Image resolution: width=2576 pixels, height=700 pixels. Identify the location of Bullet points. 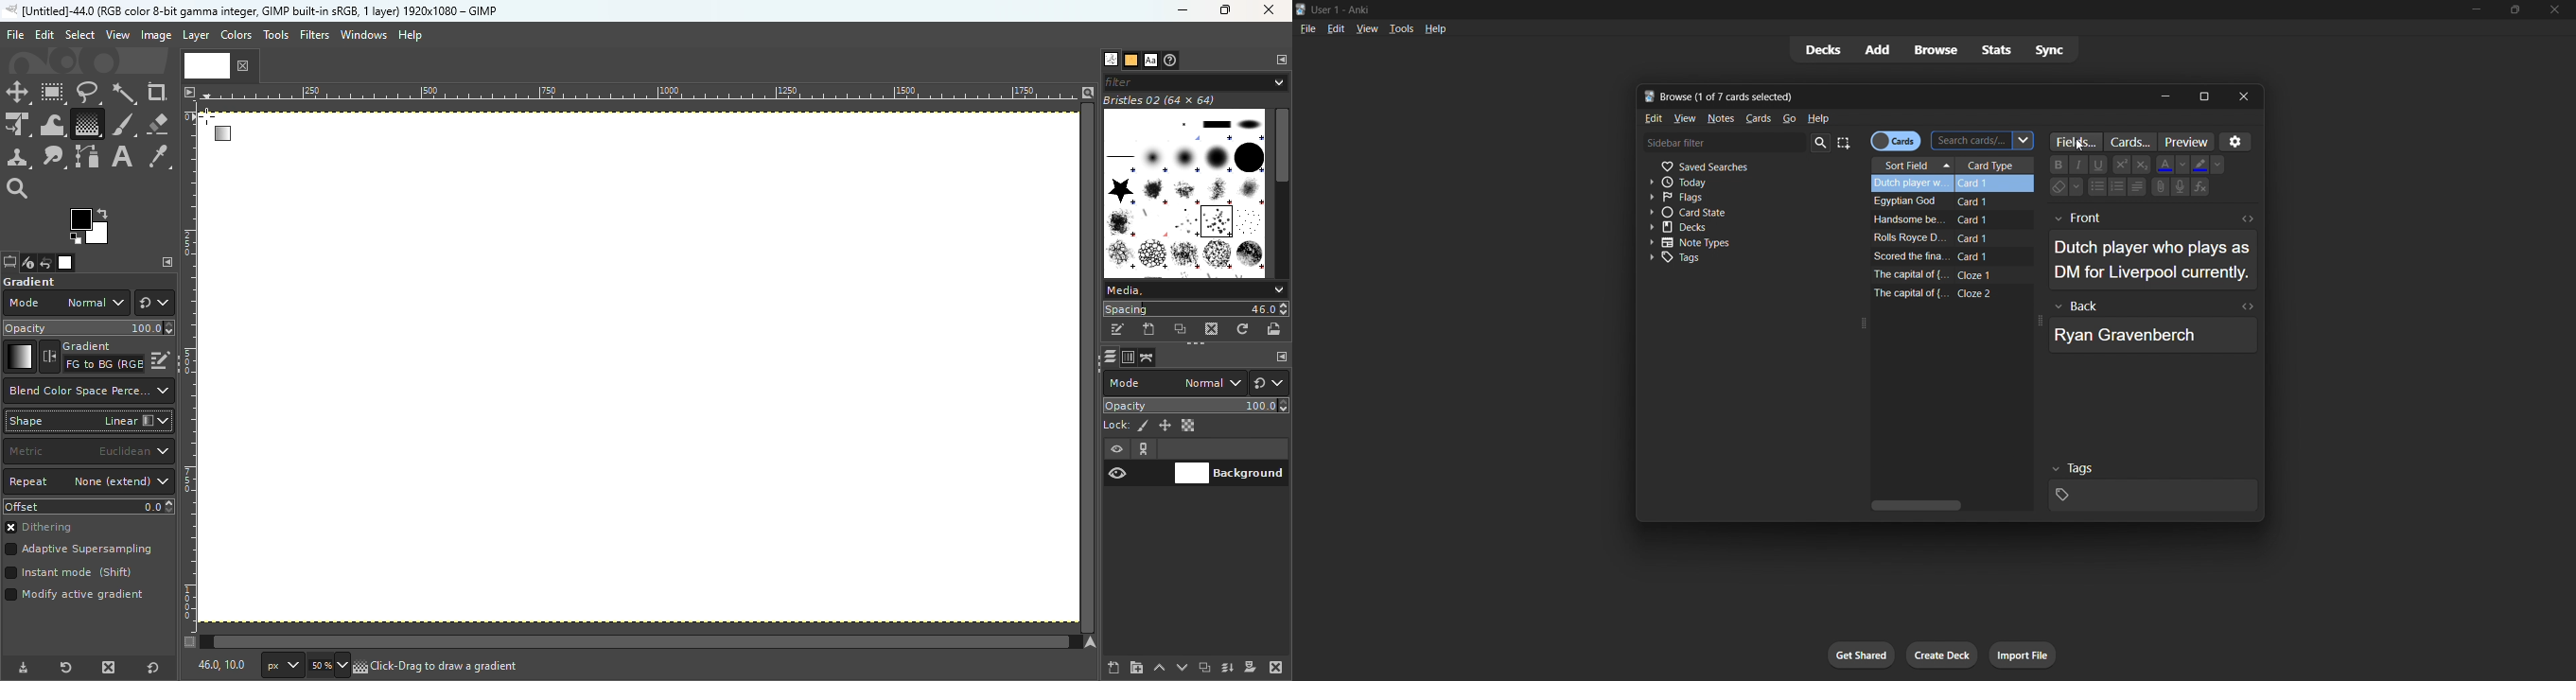
(2098, 187).